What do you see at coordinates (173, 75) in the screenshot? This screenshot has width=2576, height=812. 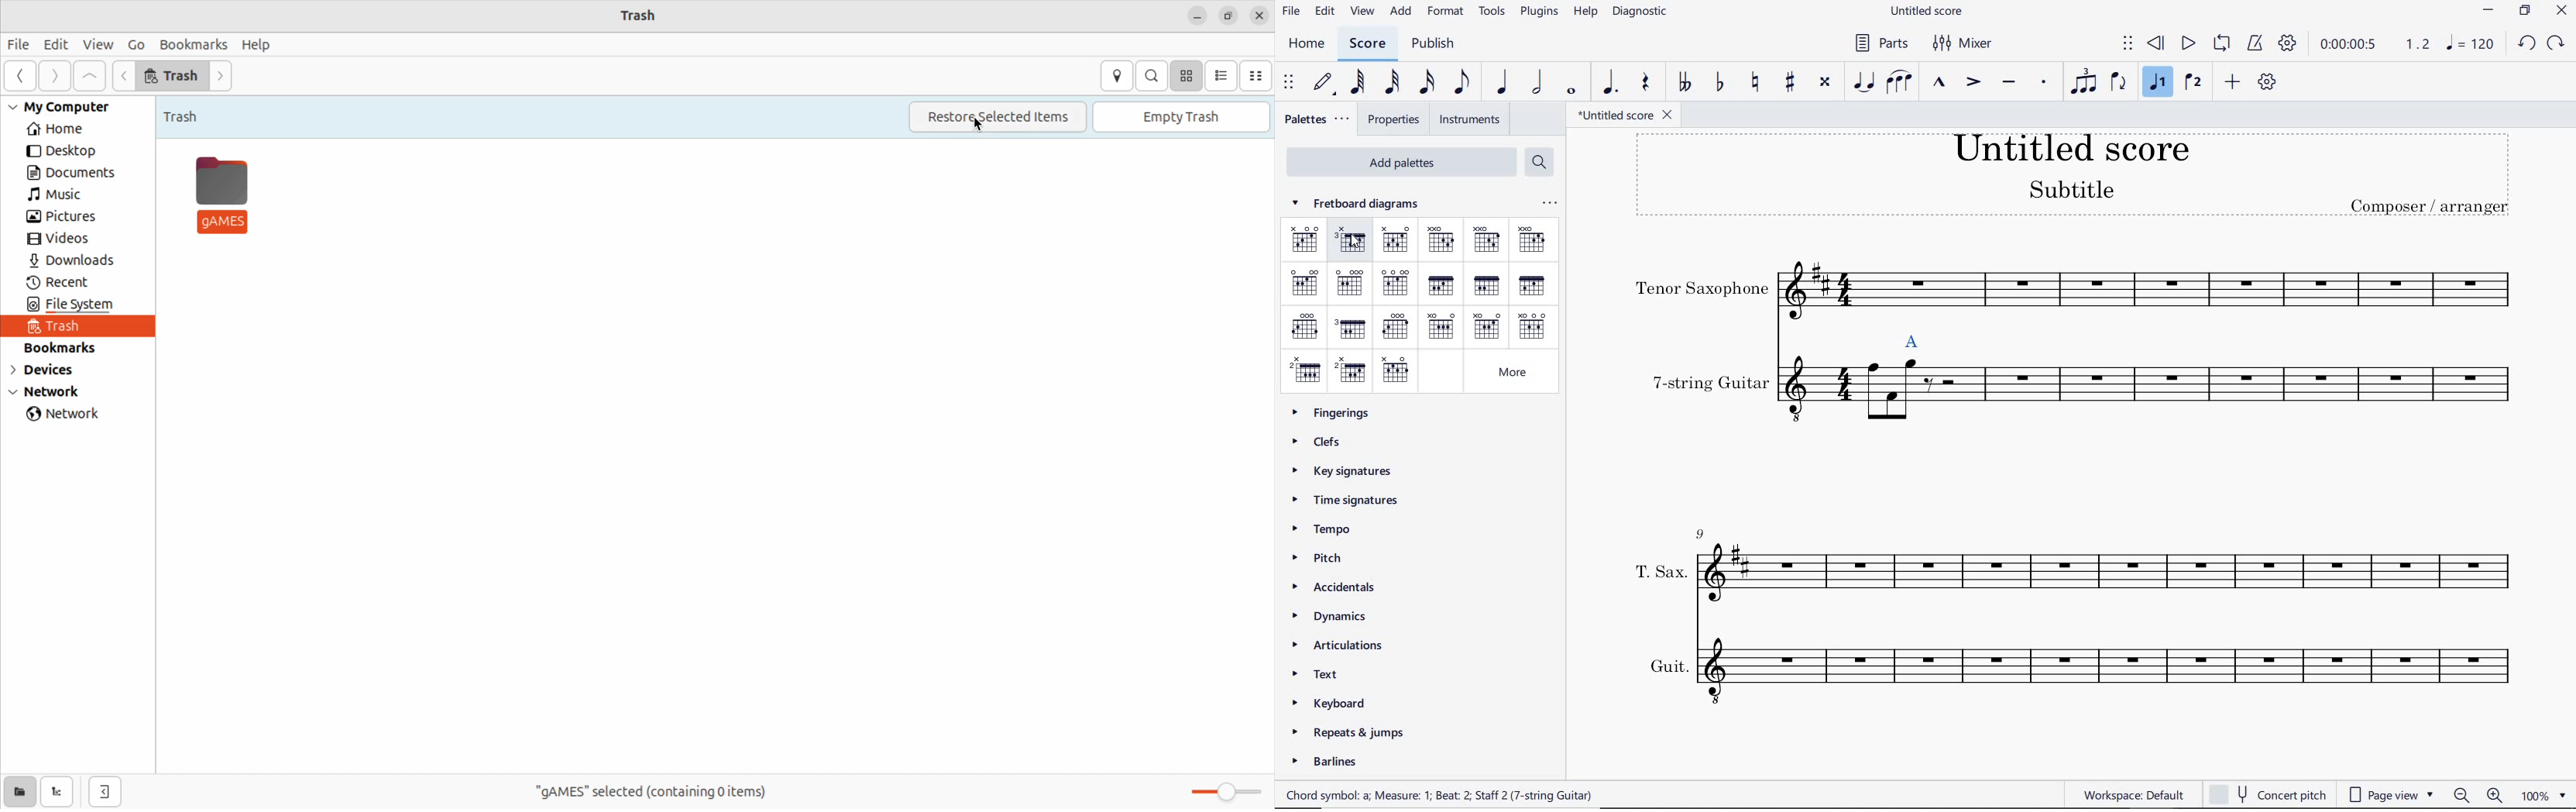 I see `trash` at bounding box center [173, 75].